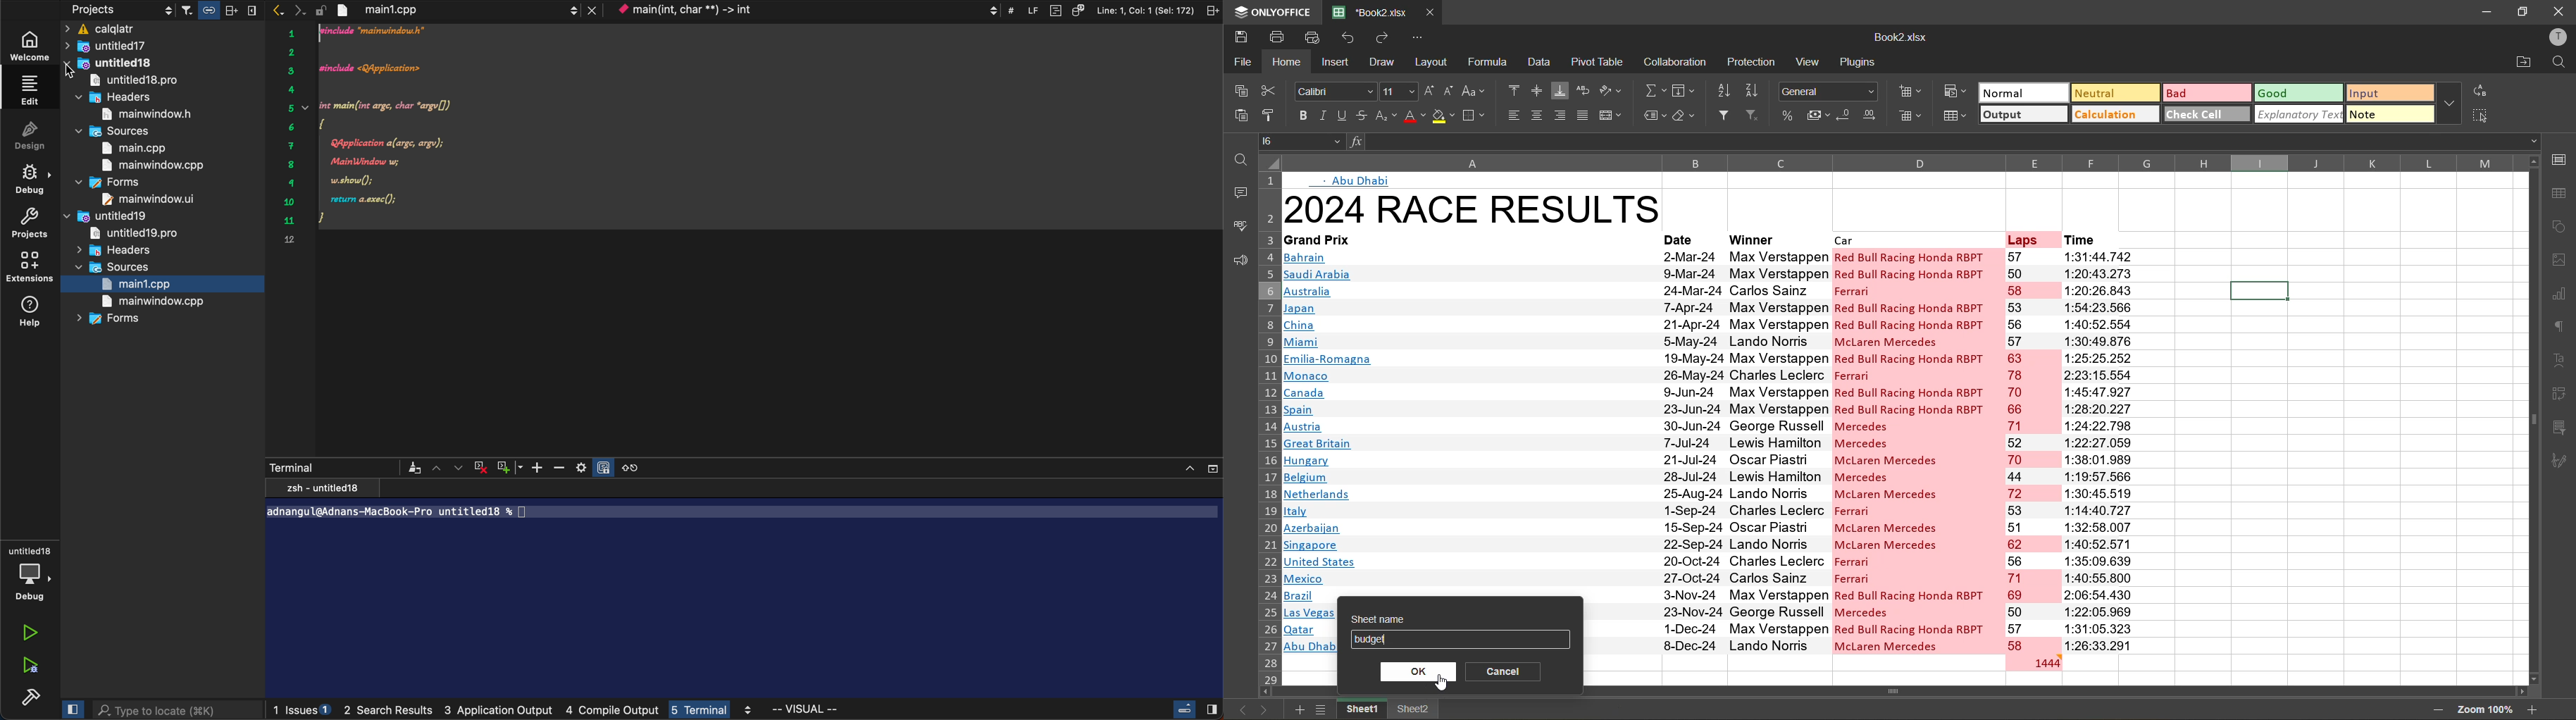 The height and width of the screenshot is (728, 2576). What do you see at coordinates (2563, 297) in the screenshot?
I see `charts` at bounding box center [2563, 297].